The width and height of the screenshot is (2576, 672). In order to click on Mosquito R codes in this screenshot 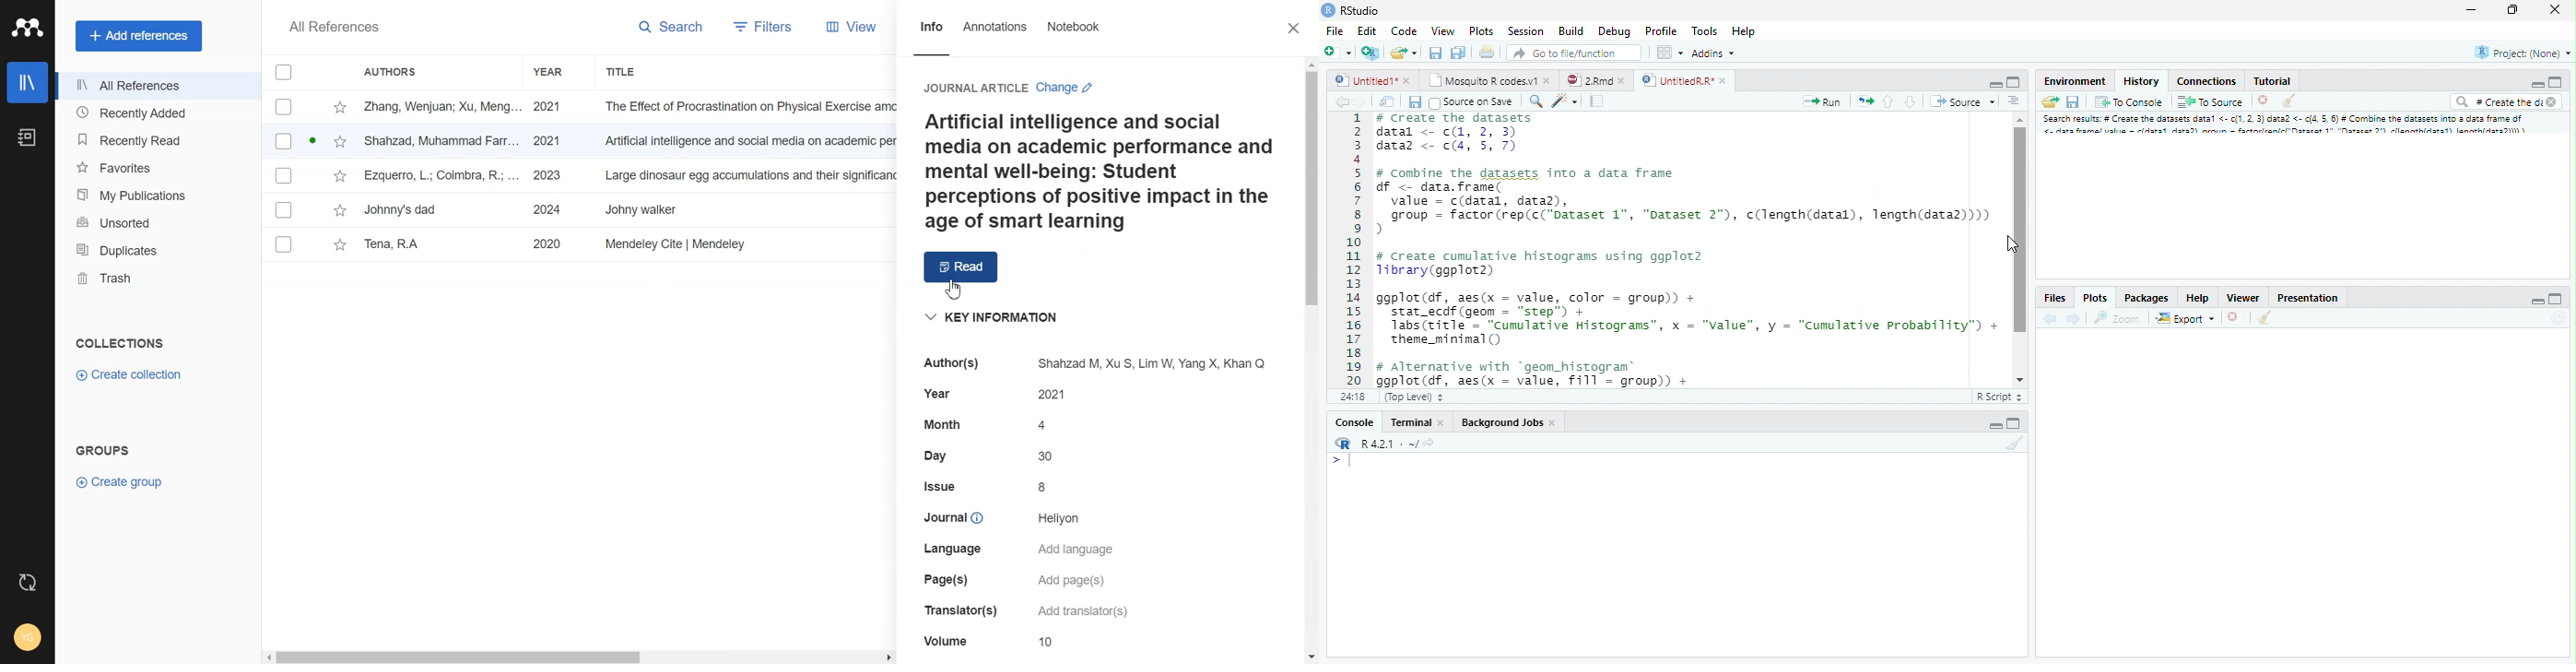, I will do `click(1492, 80)`.